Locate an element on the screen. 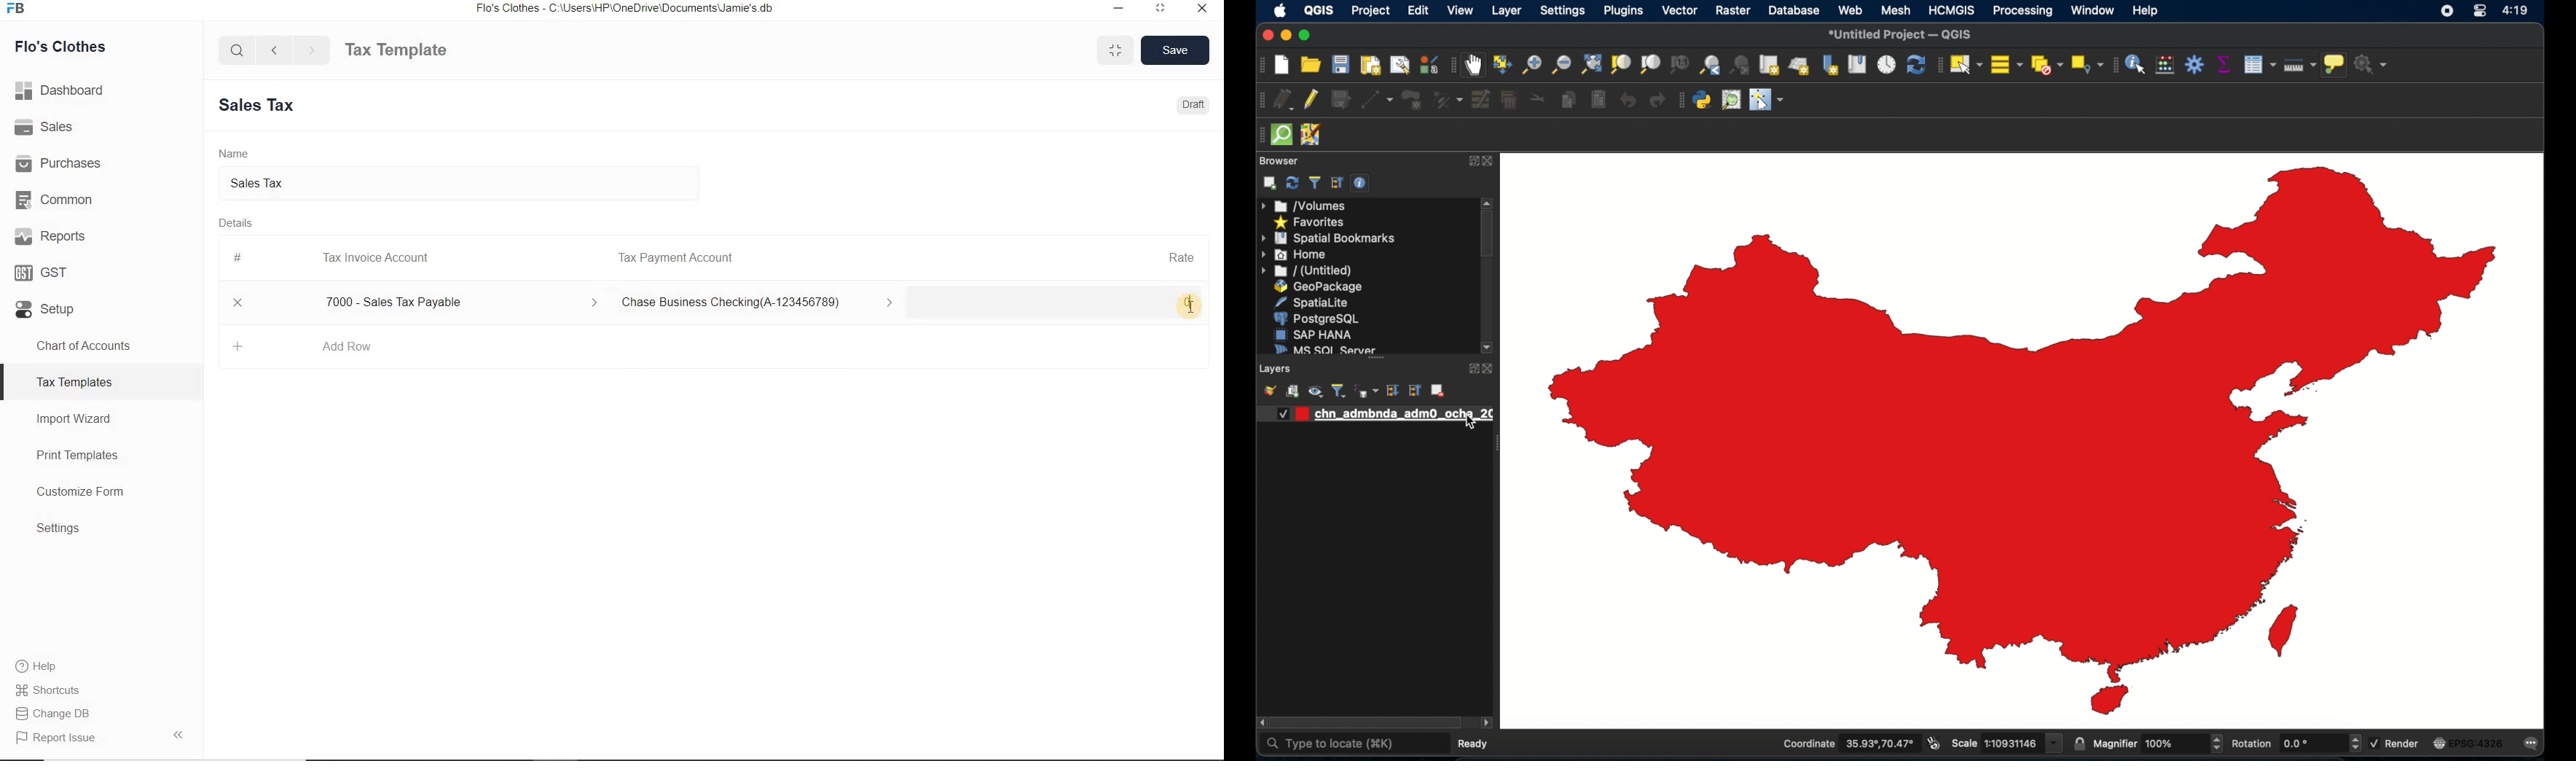 This screenshot has width=2576, height=784. Chase Business Checking(A-123456789) is located at coordinates (761, 303).